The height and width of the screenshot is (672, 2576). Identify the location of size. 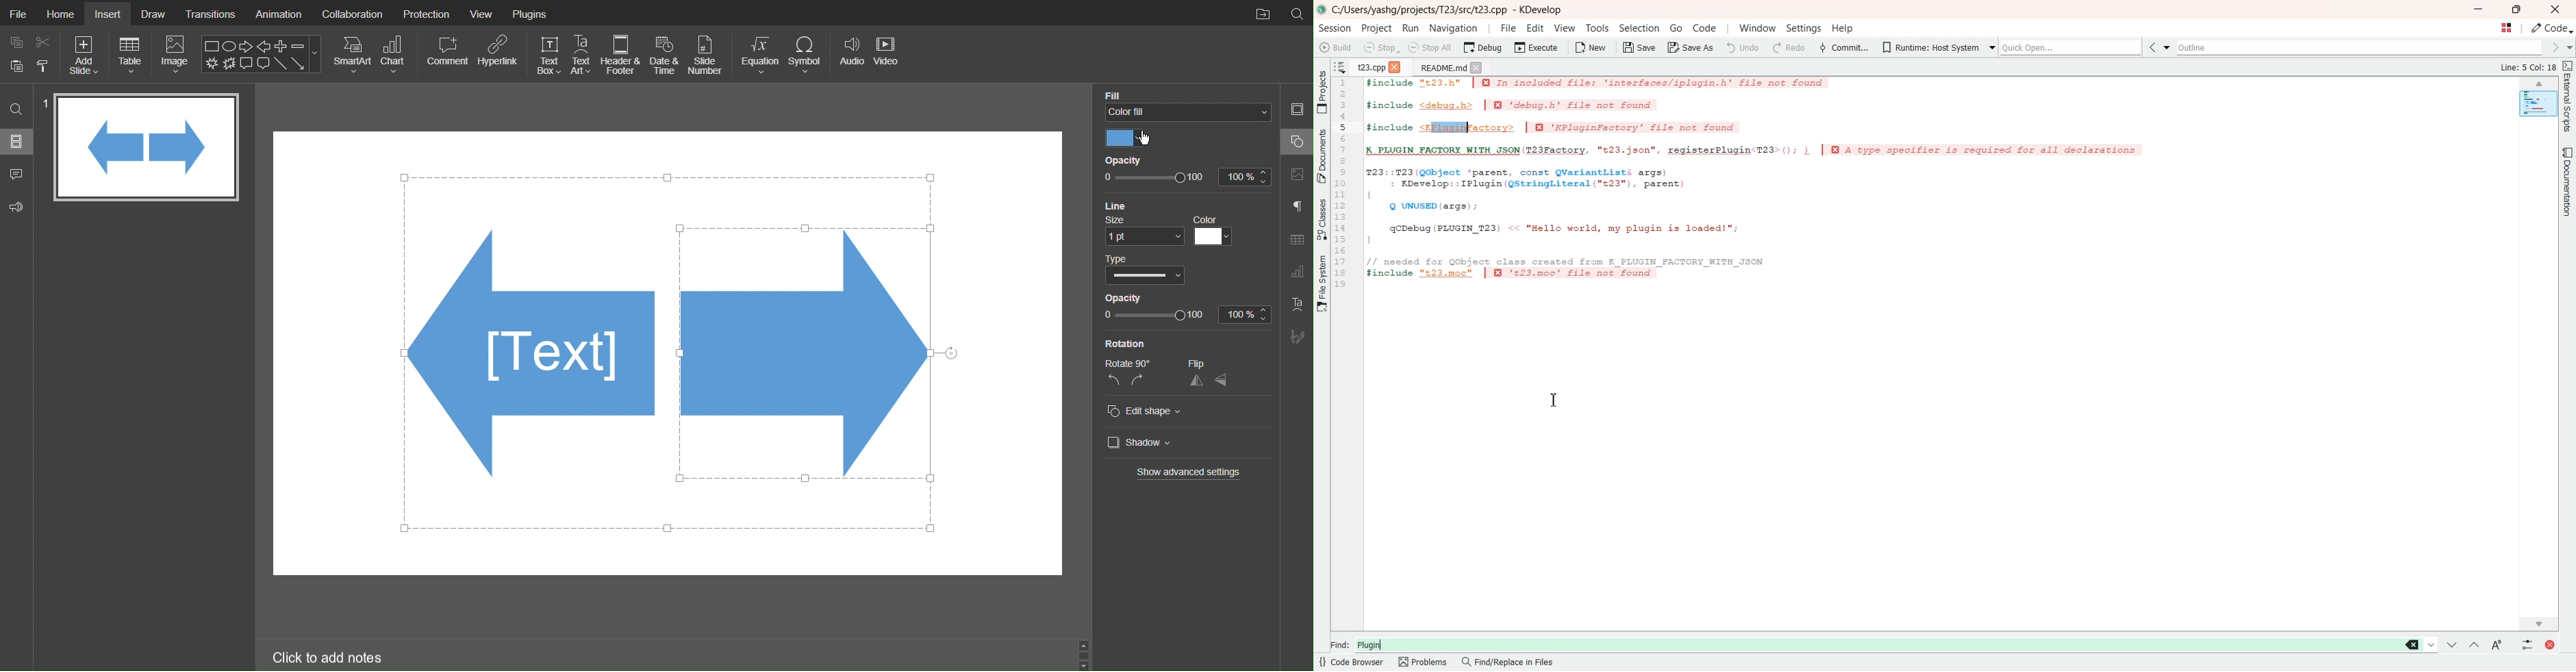
(1139, 229).